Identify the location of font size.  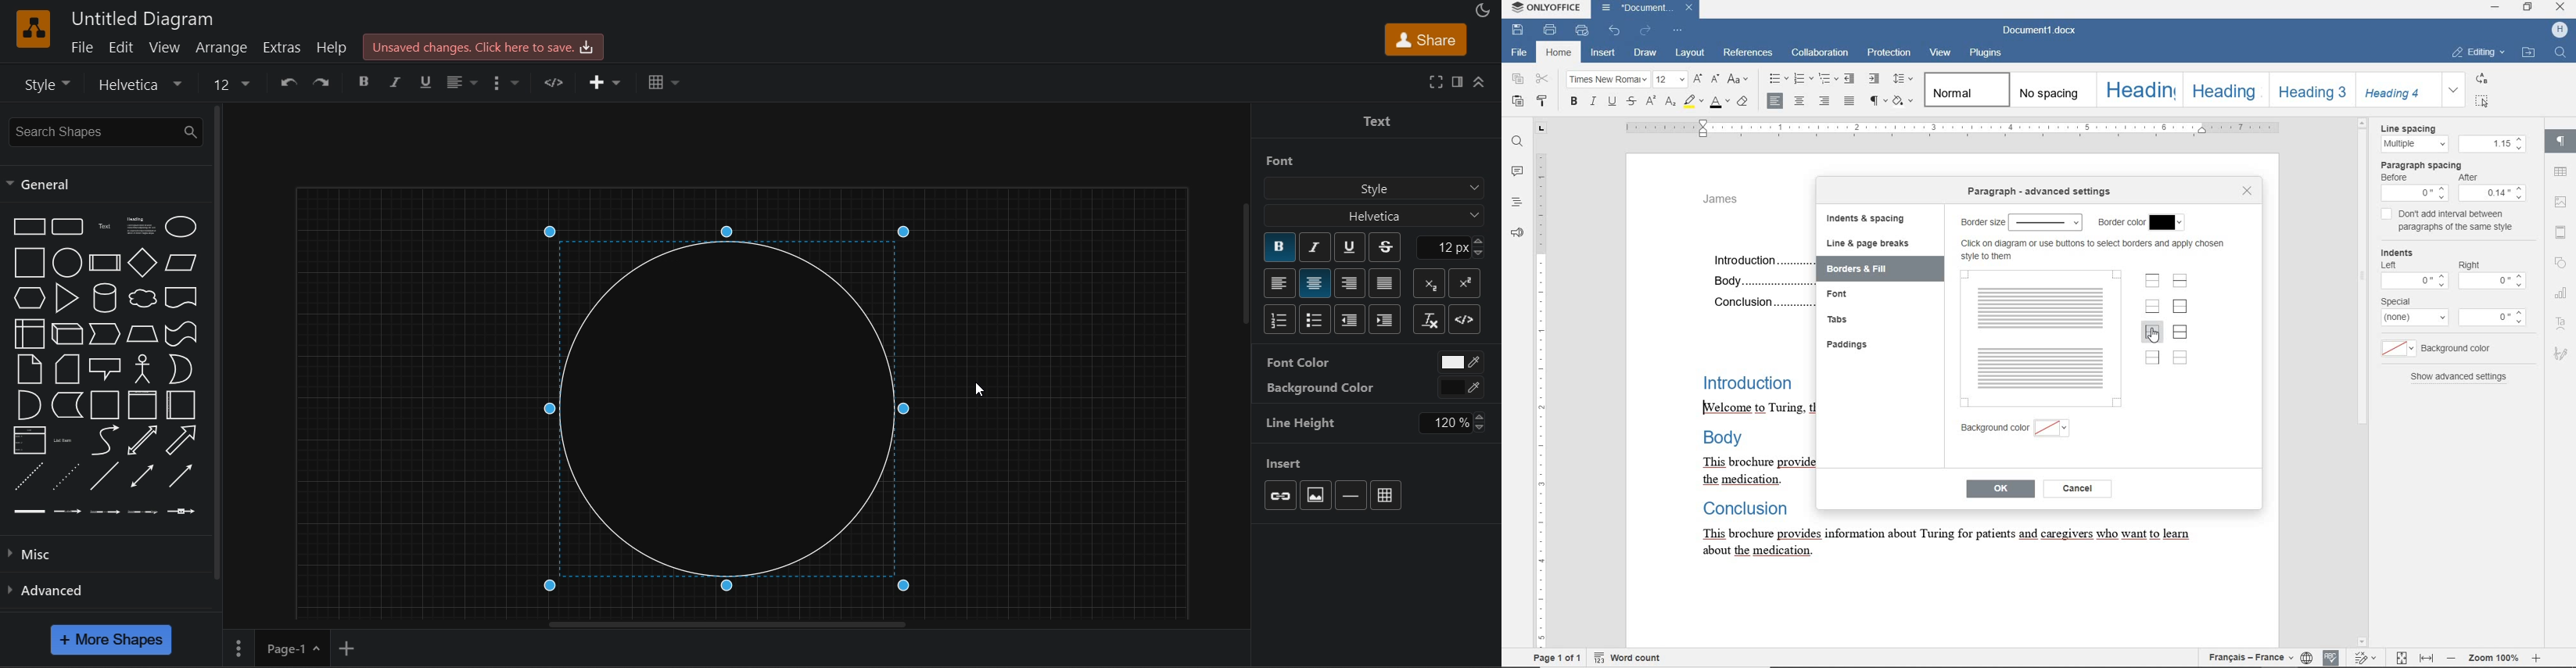
(228, 85).